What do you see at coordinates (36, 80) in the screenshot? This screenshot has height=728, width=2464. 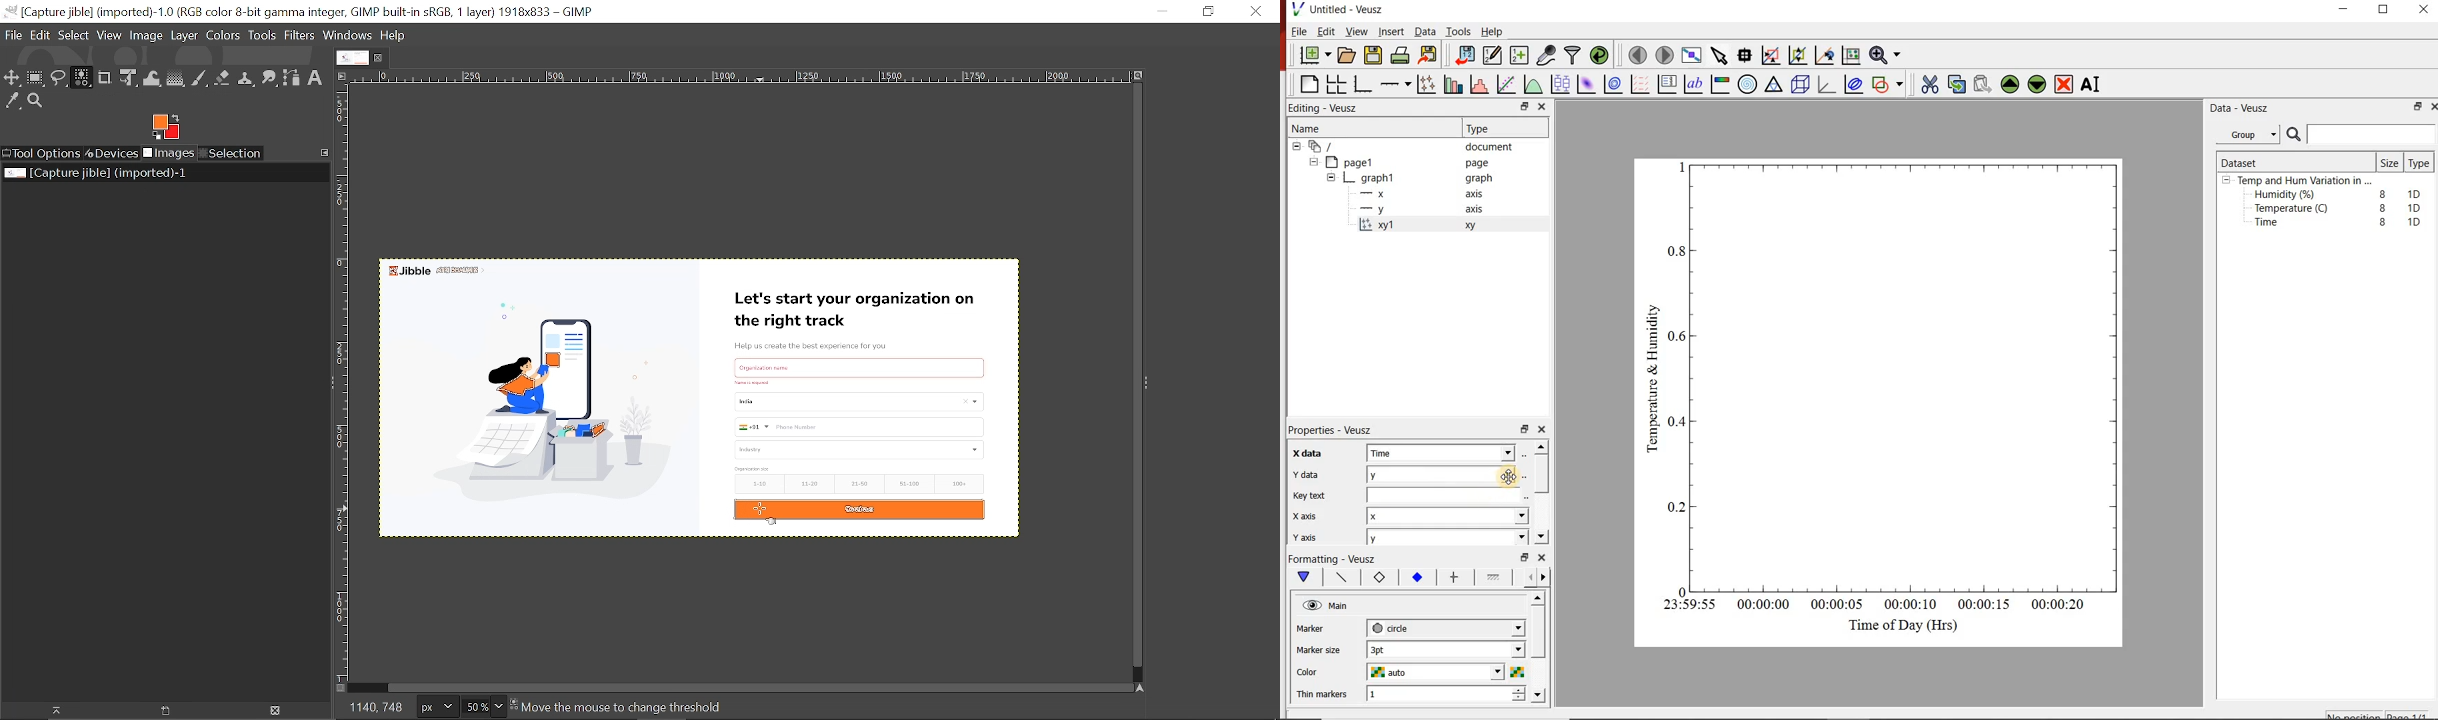 I see `Rectangular select tool` at bounding box center [36, 80].